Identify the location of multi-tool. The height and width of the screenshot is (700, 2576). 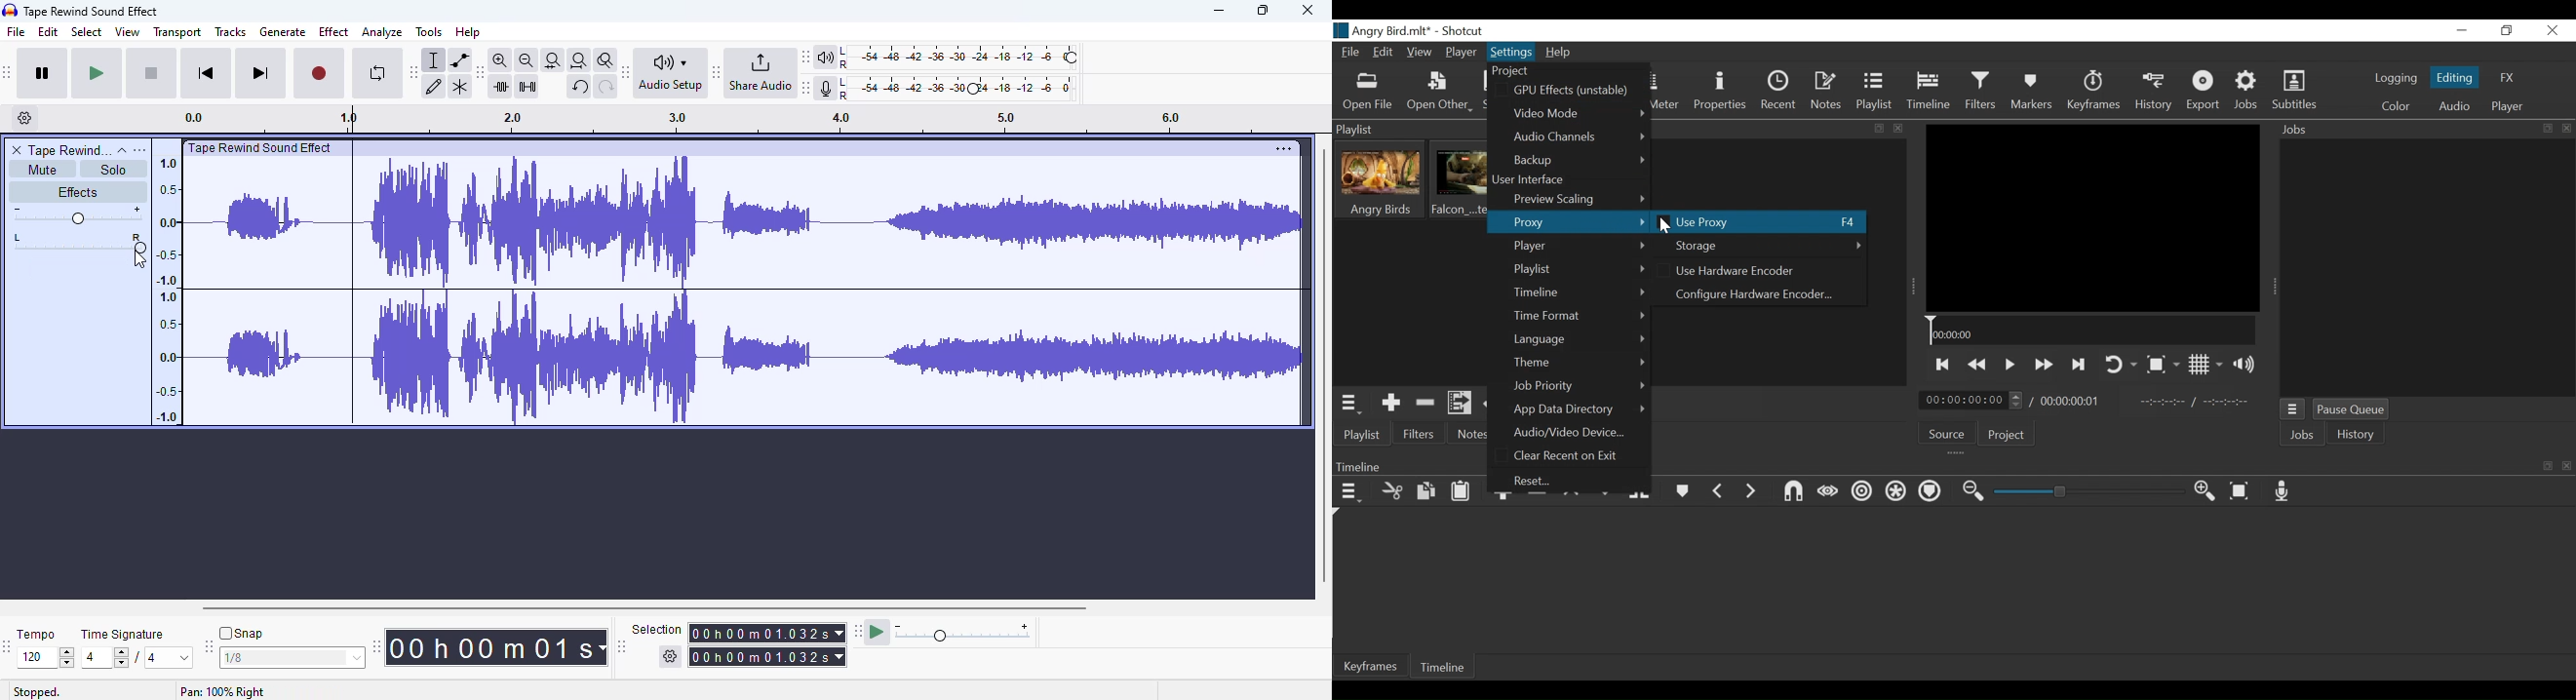
(460, 88).